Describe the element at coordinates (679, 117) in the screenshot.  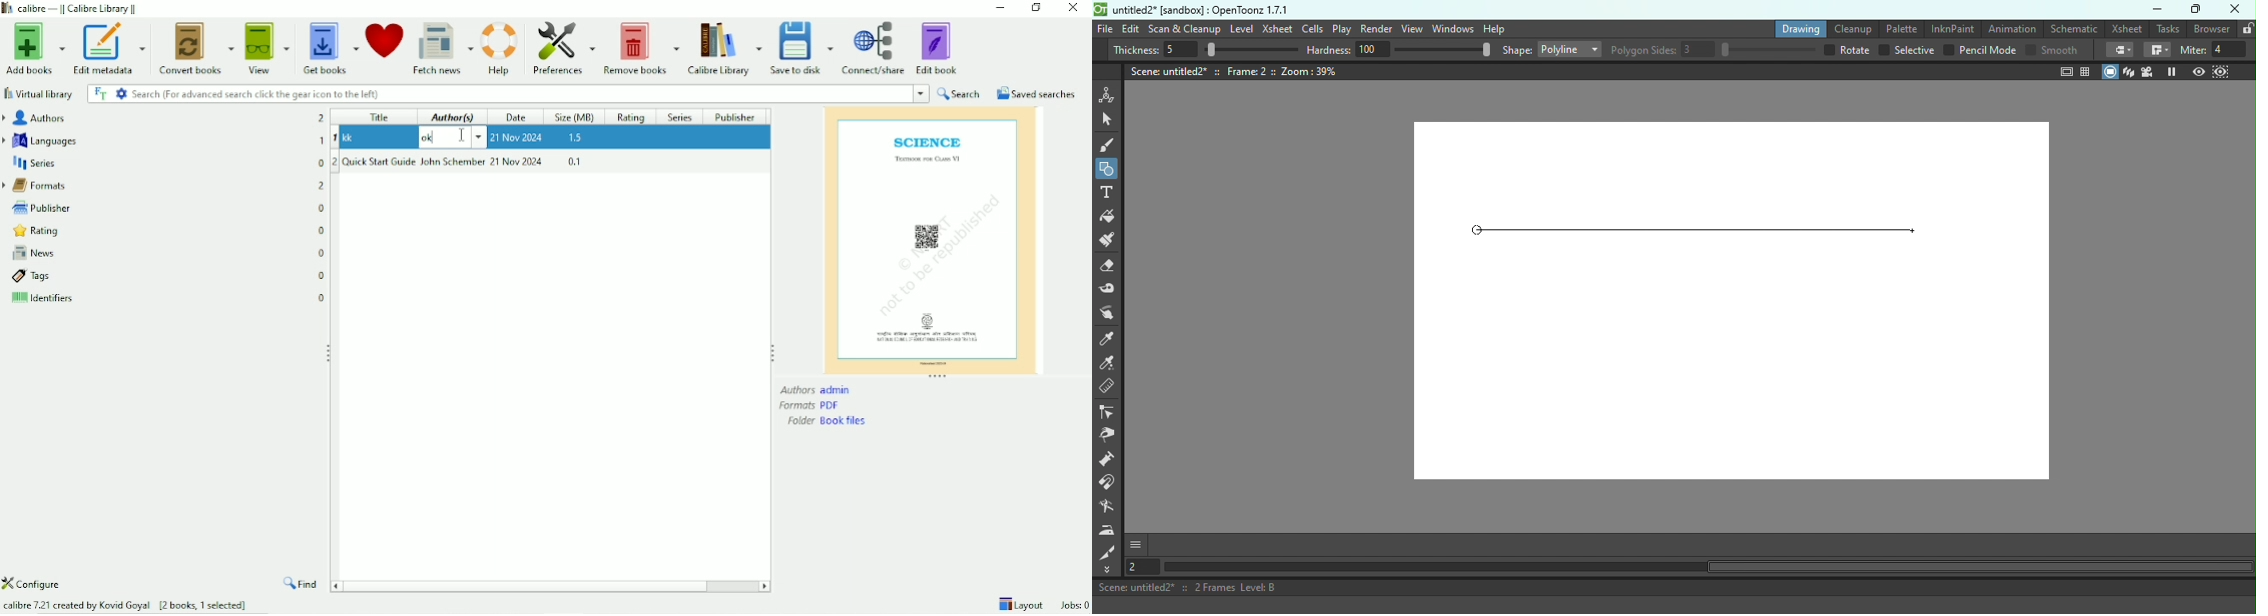
I see `Series` at that location.